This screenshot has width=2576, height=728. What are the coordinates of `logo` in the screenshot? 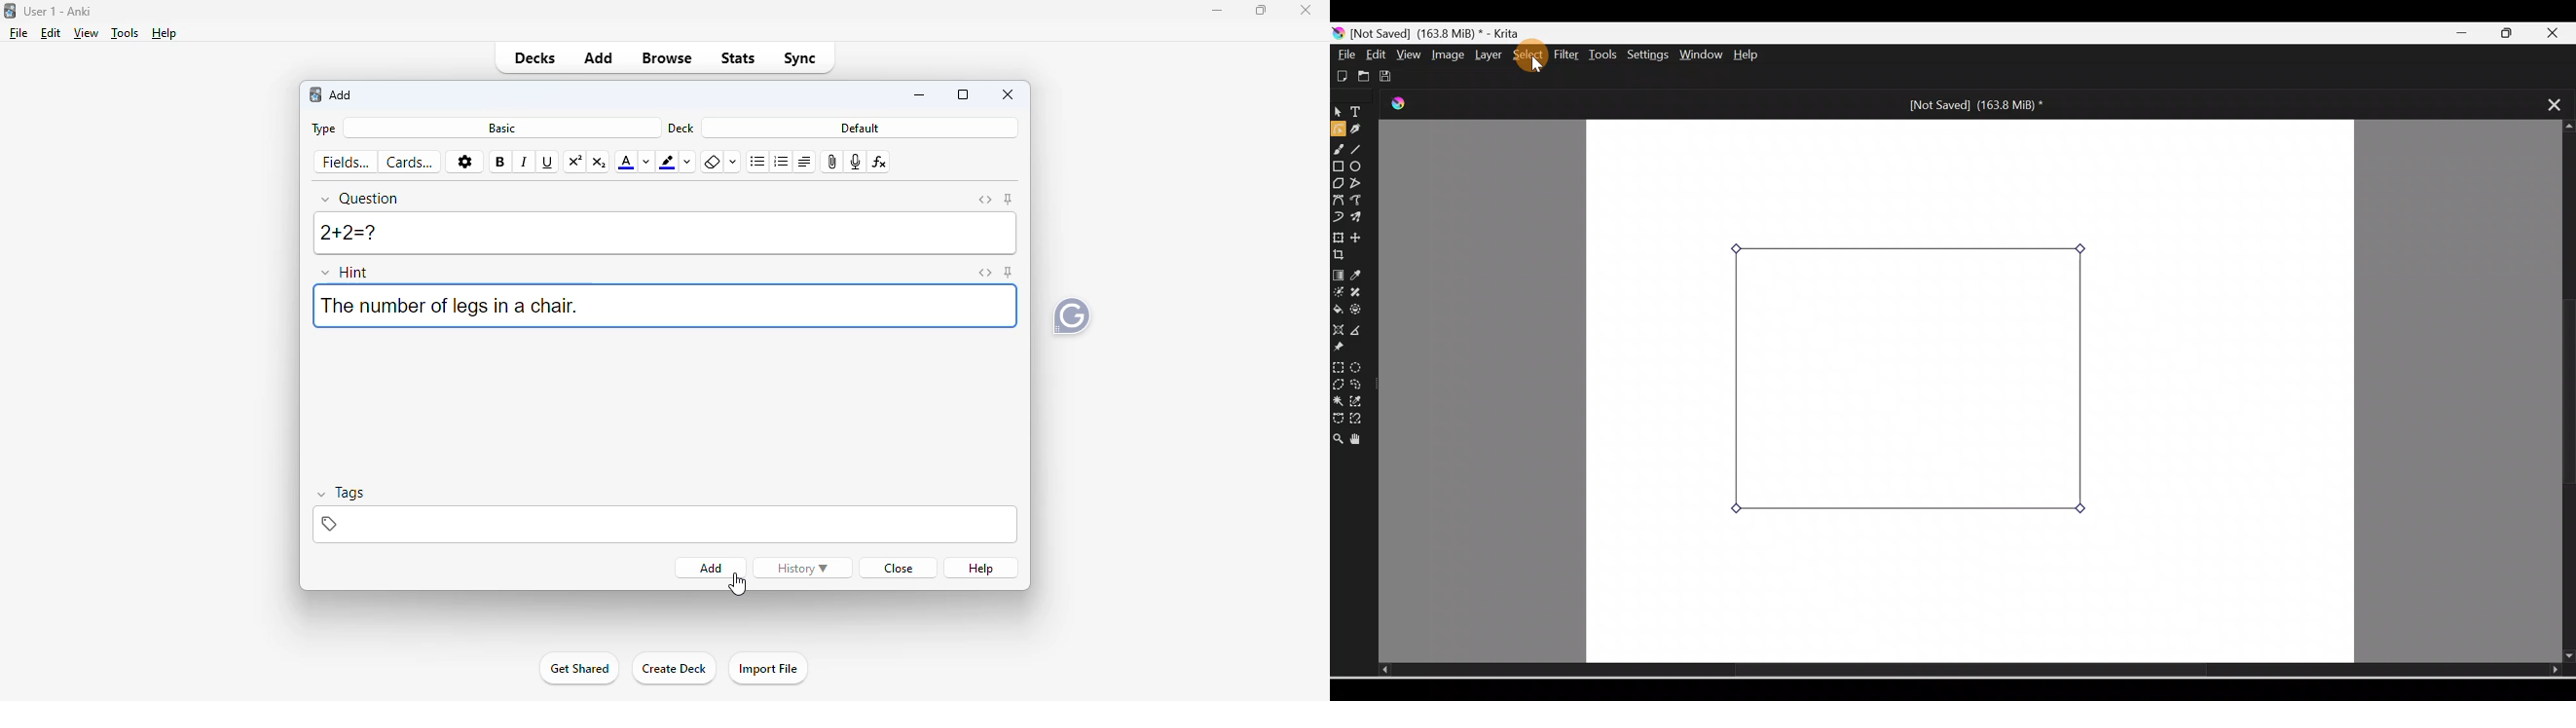 It's located at (314, 94).